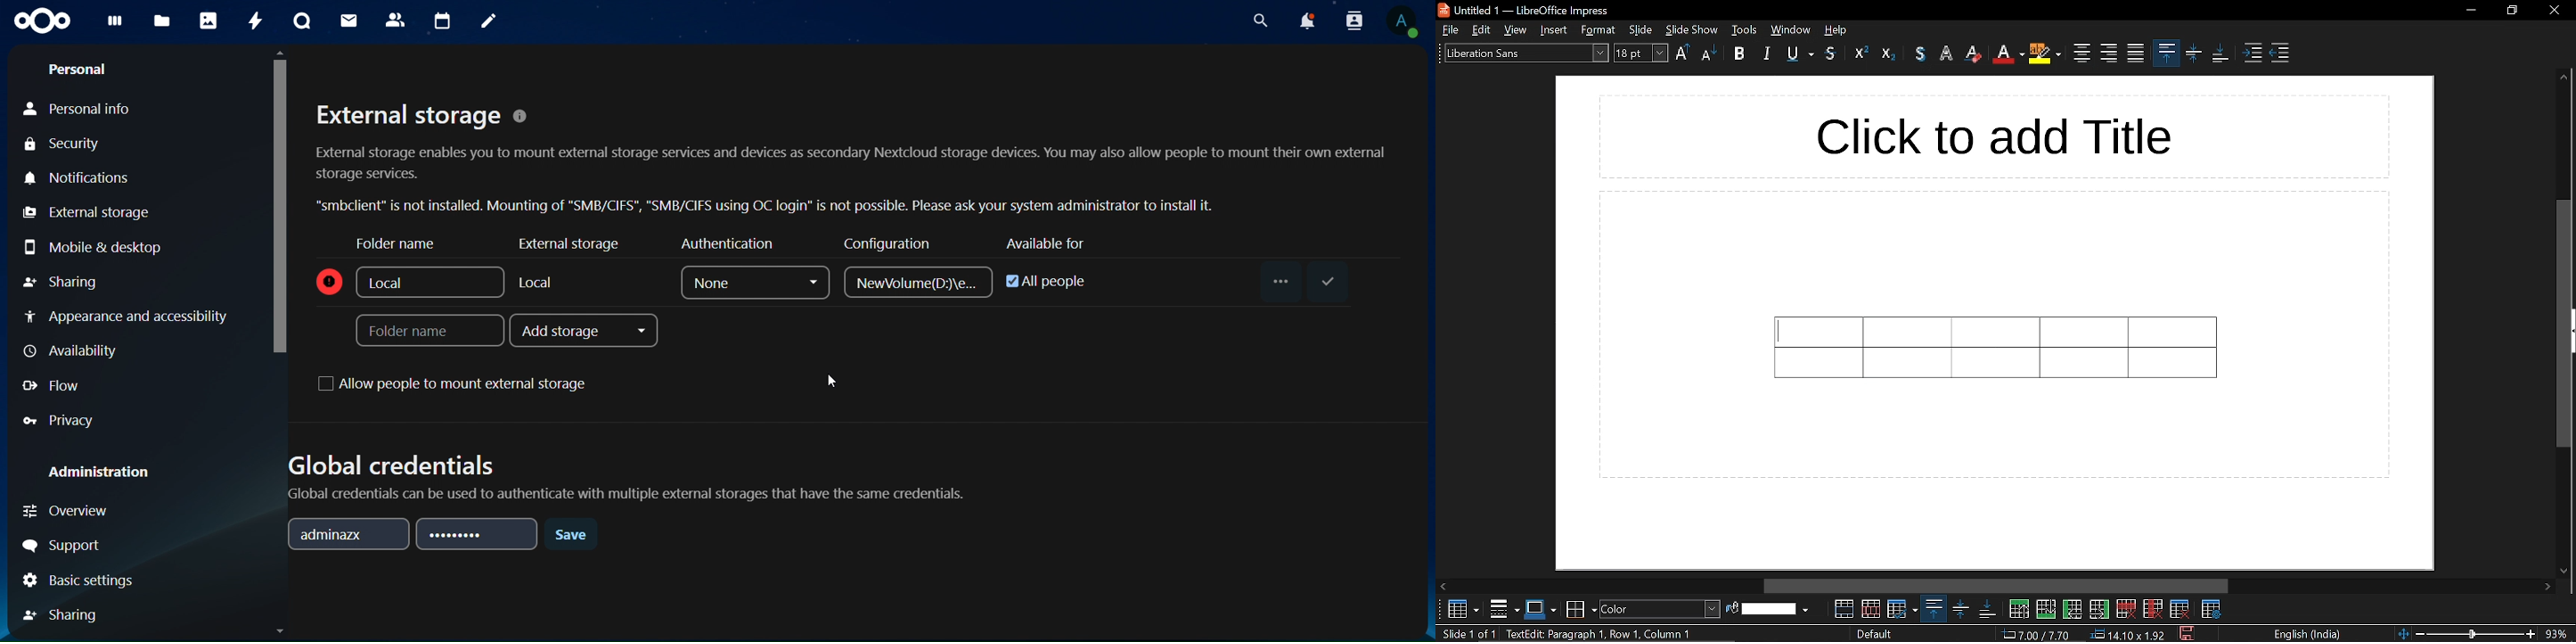 This screenshot has height=644, width=2576. Describe the element at coordinates (348, 535) in the screenshot. I see `adminazx` at that location.